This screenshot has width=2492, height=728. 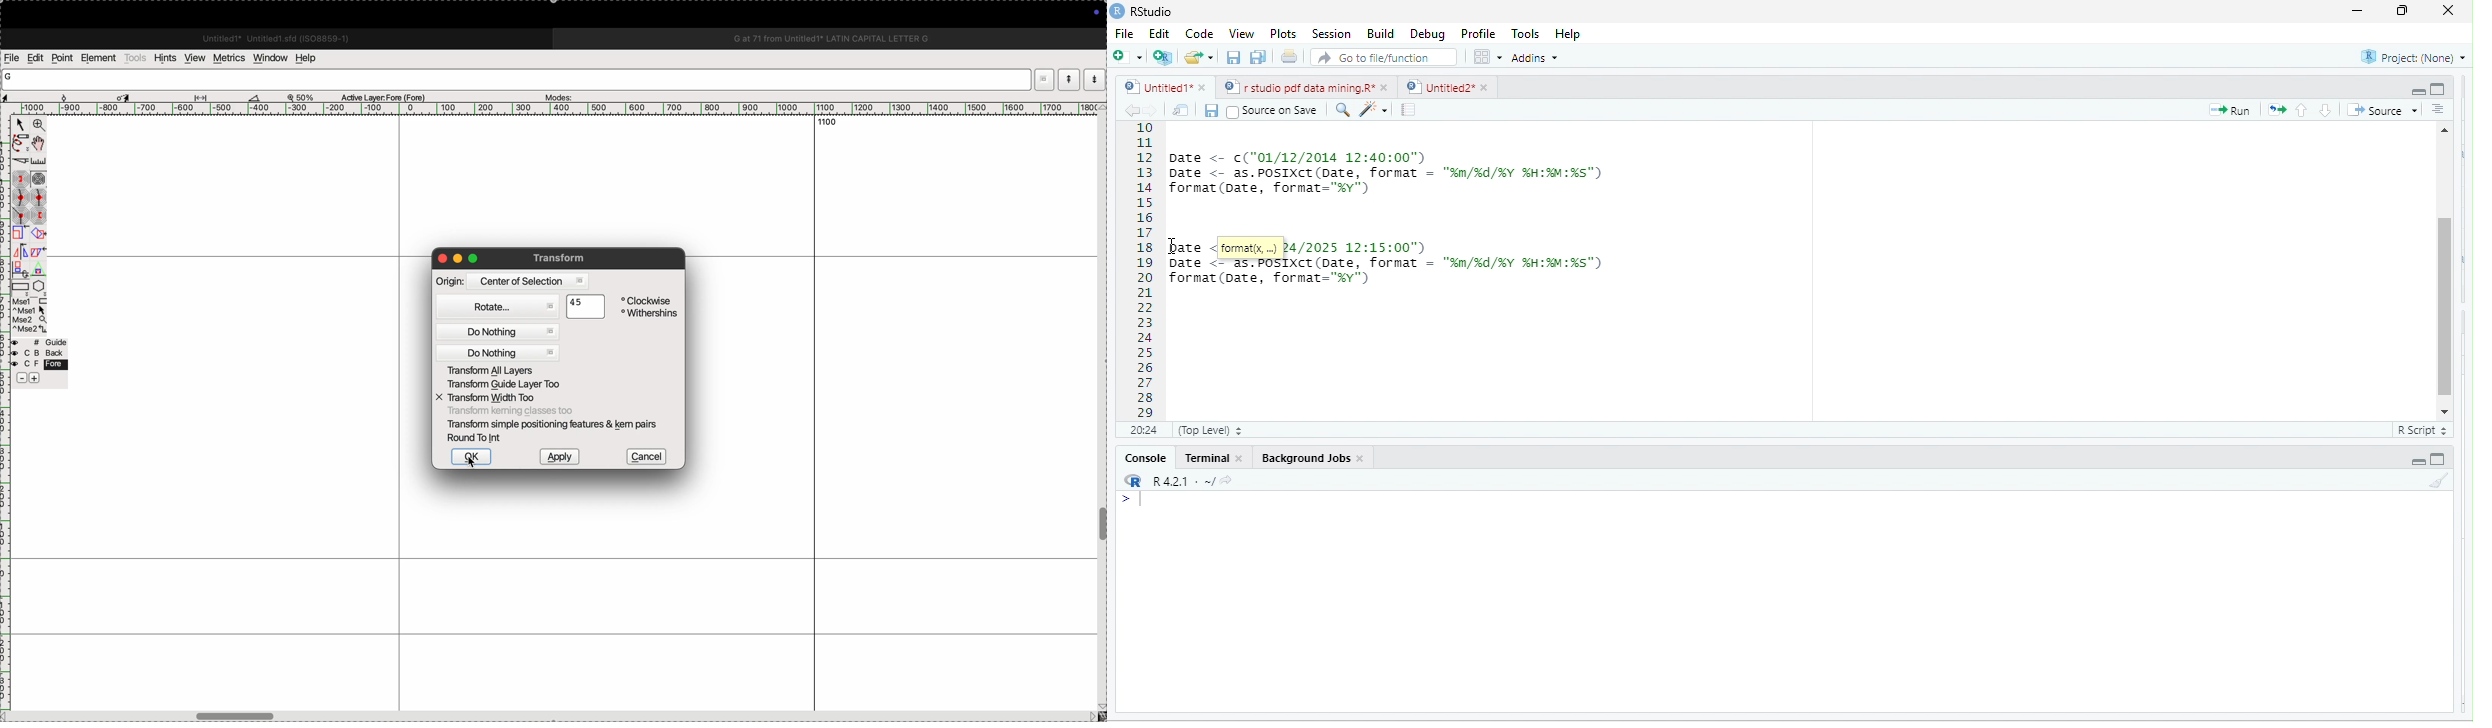 I want to click on close, so click(x=1244, y=461).